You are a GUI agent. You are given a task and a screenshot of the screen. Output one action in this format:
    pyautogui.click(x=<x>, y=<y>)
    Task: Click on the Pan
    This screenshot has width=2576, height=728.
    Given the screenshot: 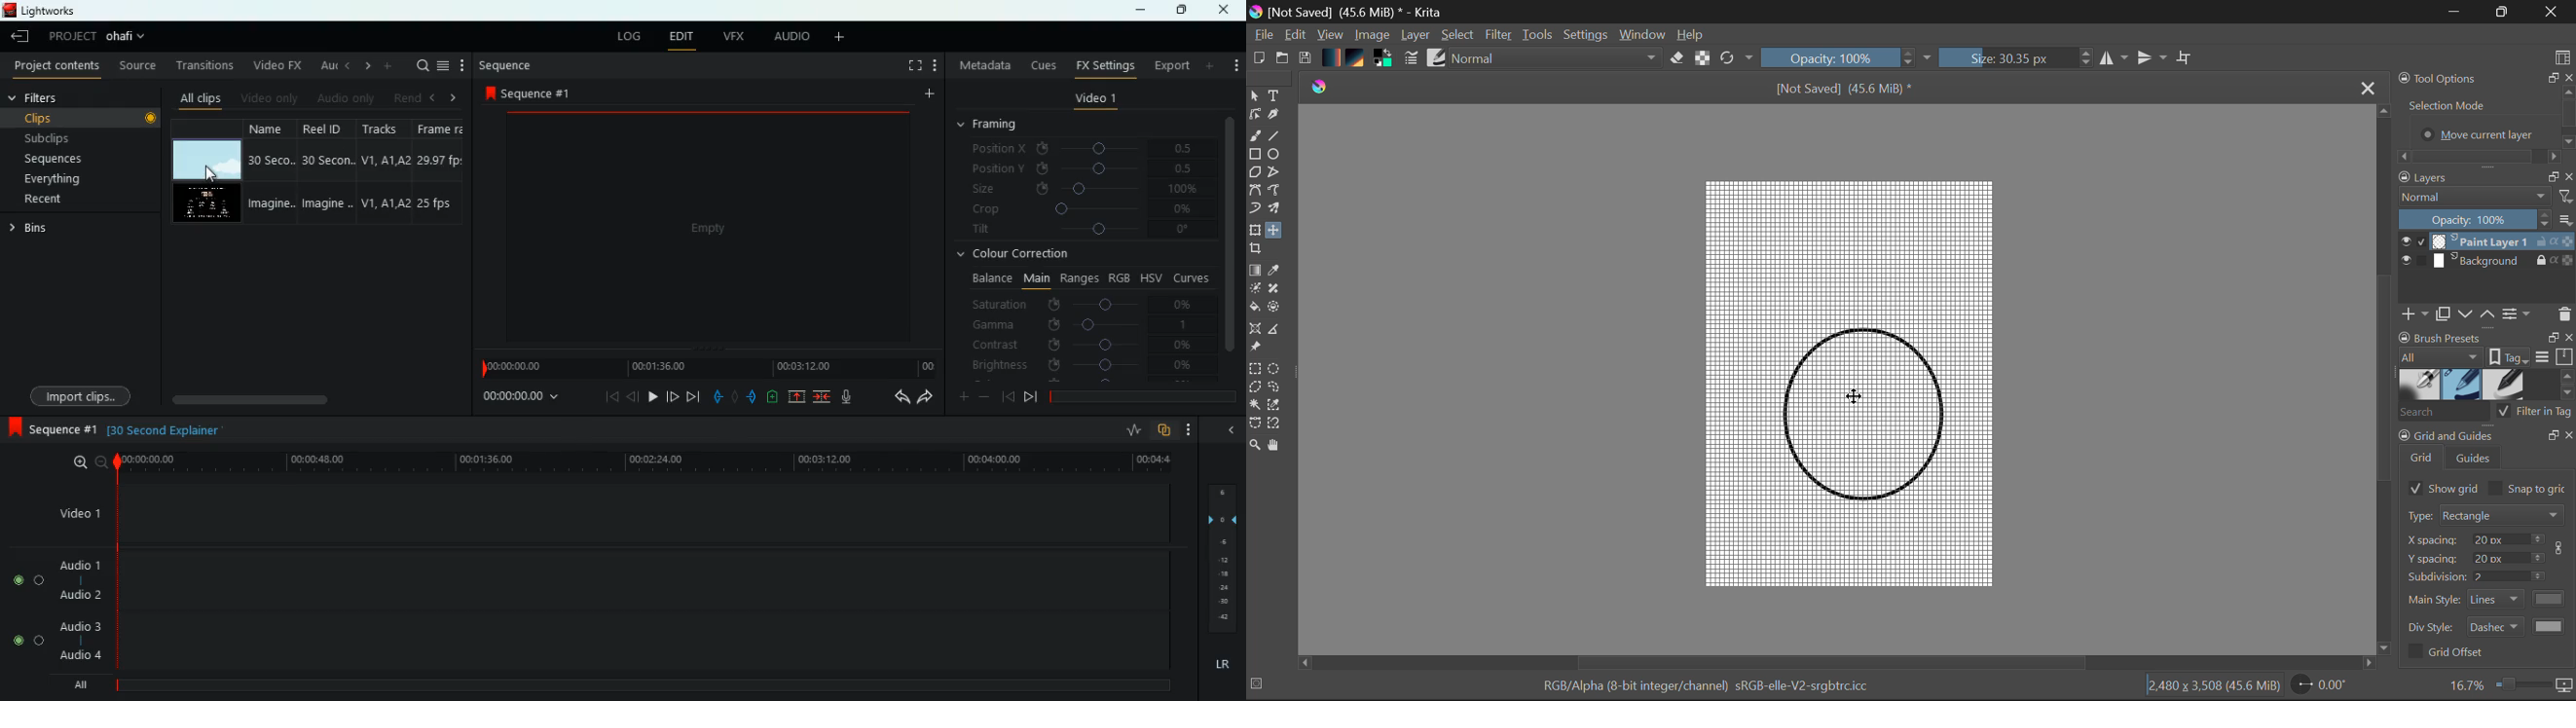 What is the action you would take?
    pyautogui.click(x=1277, y=445)
    